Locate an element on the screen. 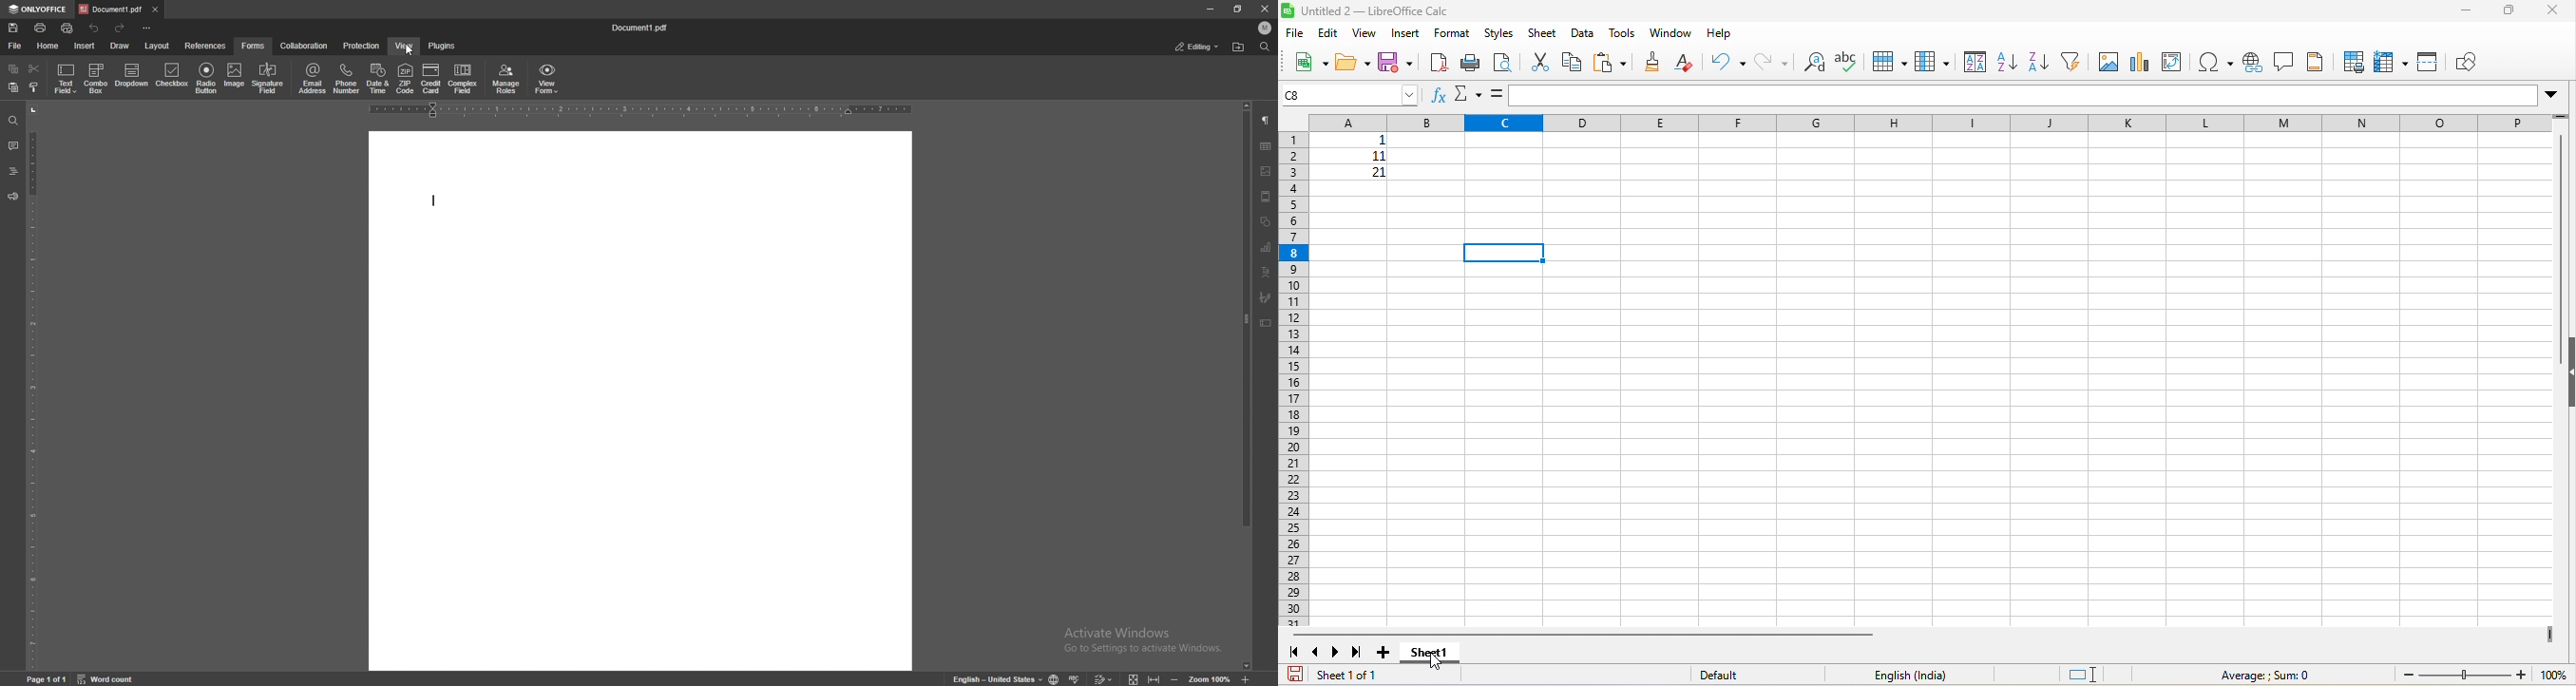  view is located at coordinates (1365, 32).